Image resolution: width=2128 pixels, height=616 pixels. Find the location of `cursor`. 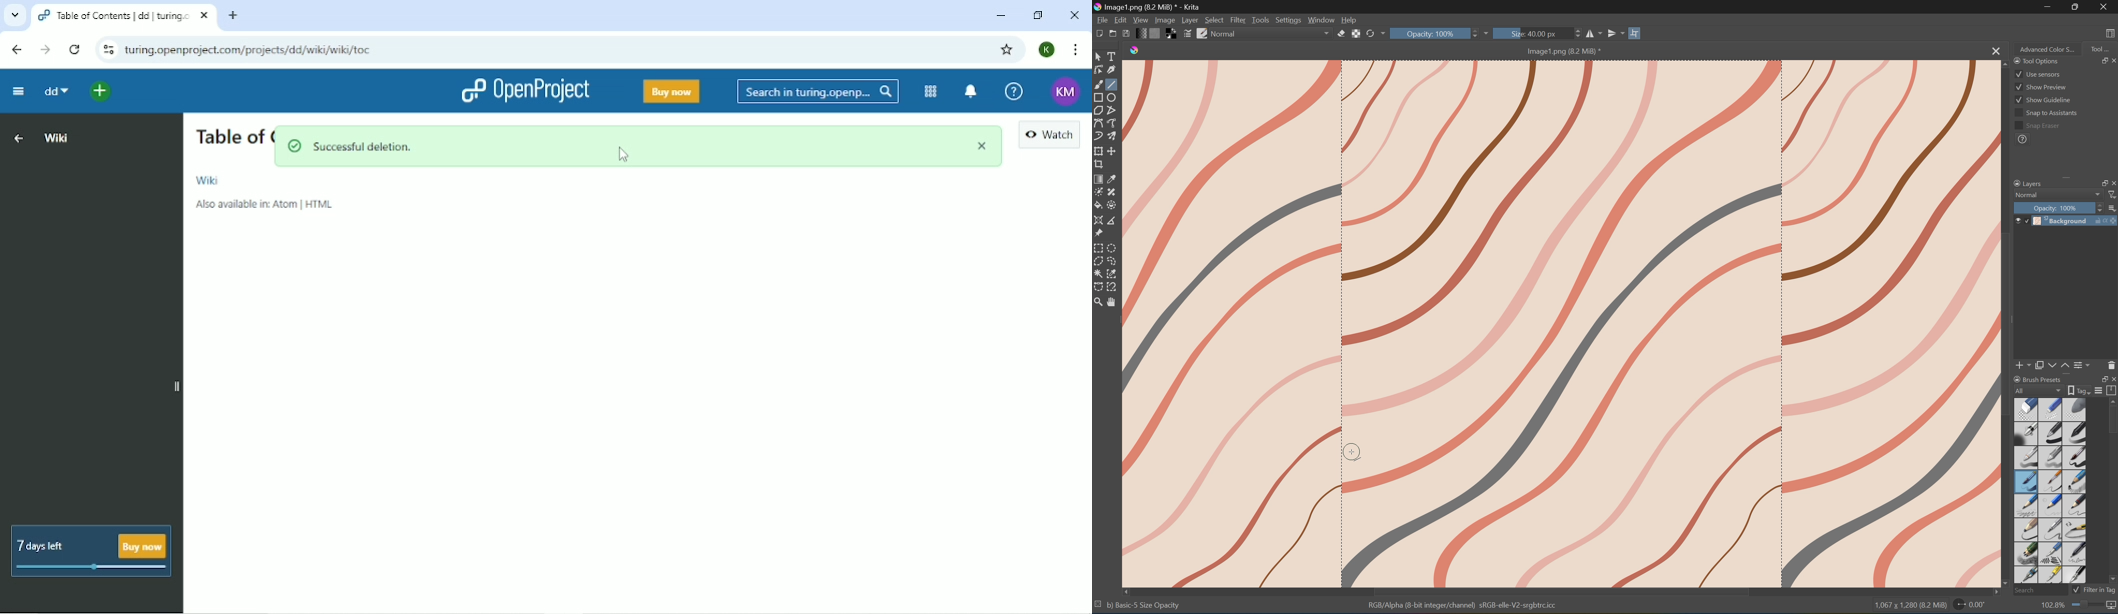

cursor is located at coordinates (626, 156).